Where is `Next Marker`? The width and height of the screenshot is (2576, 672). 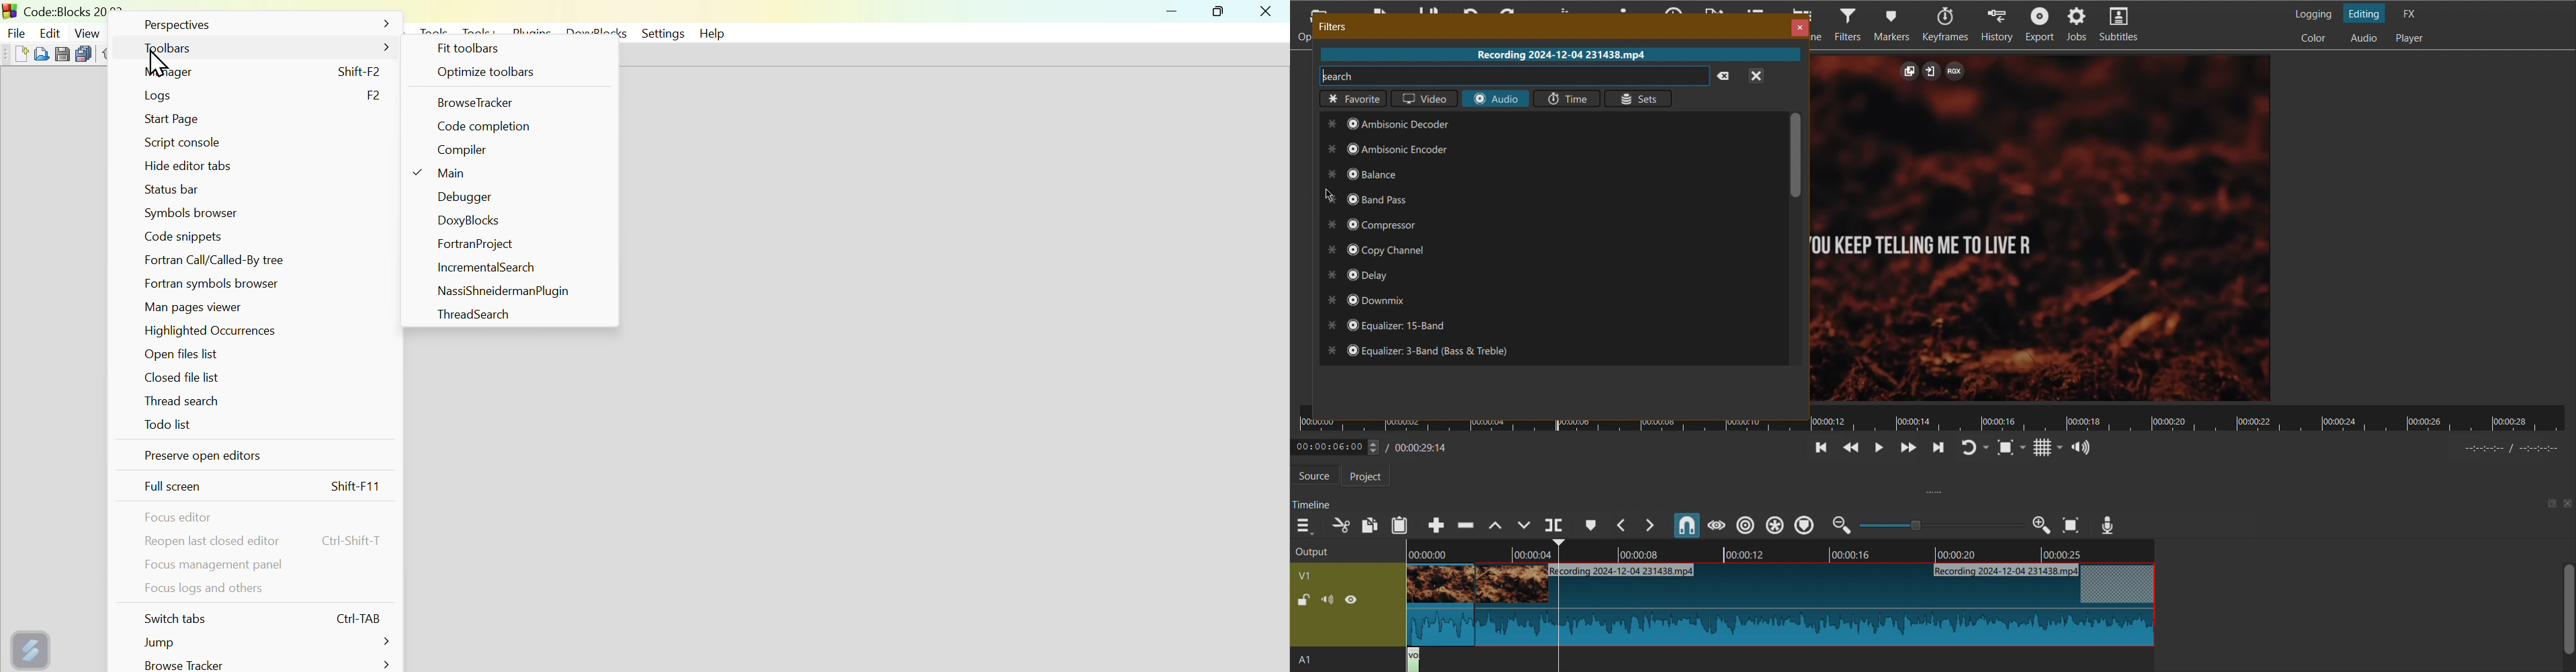 Next Marker is located at coordinates (1652, 526).